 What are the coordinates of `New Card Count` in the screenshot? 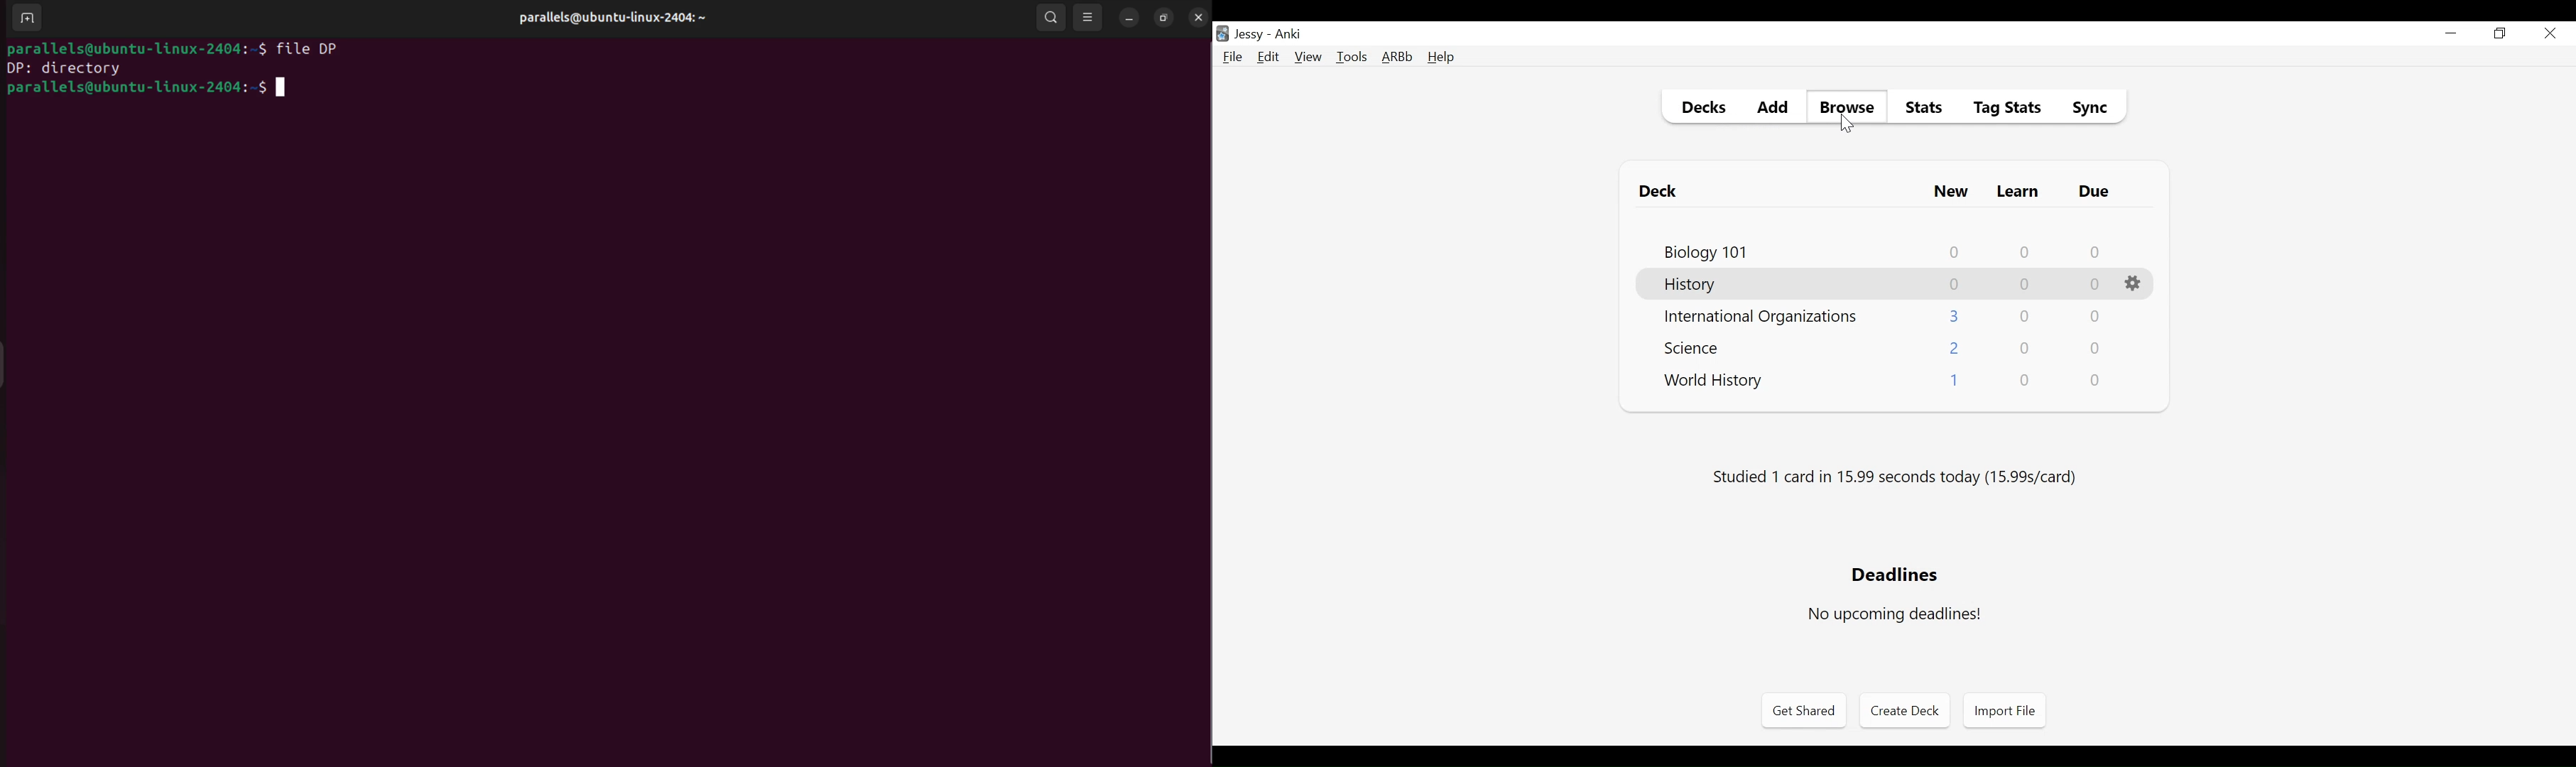 It's located at (1955, 314).